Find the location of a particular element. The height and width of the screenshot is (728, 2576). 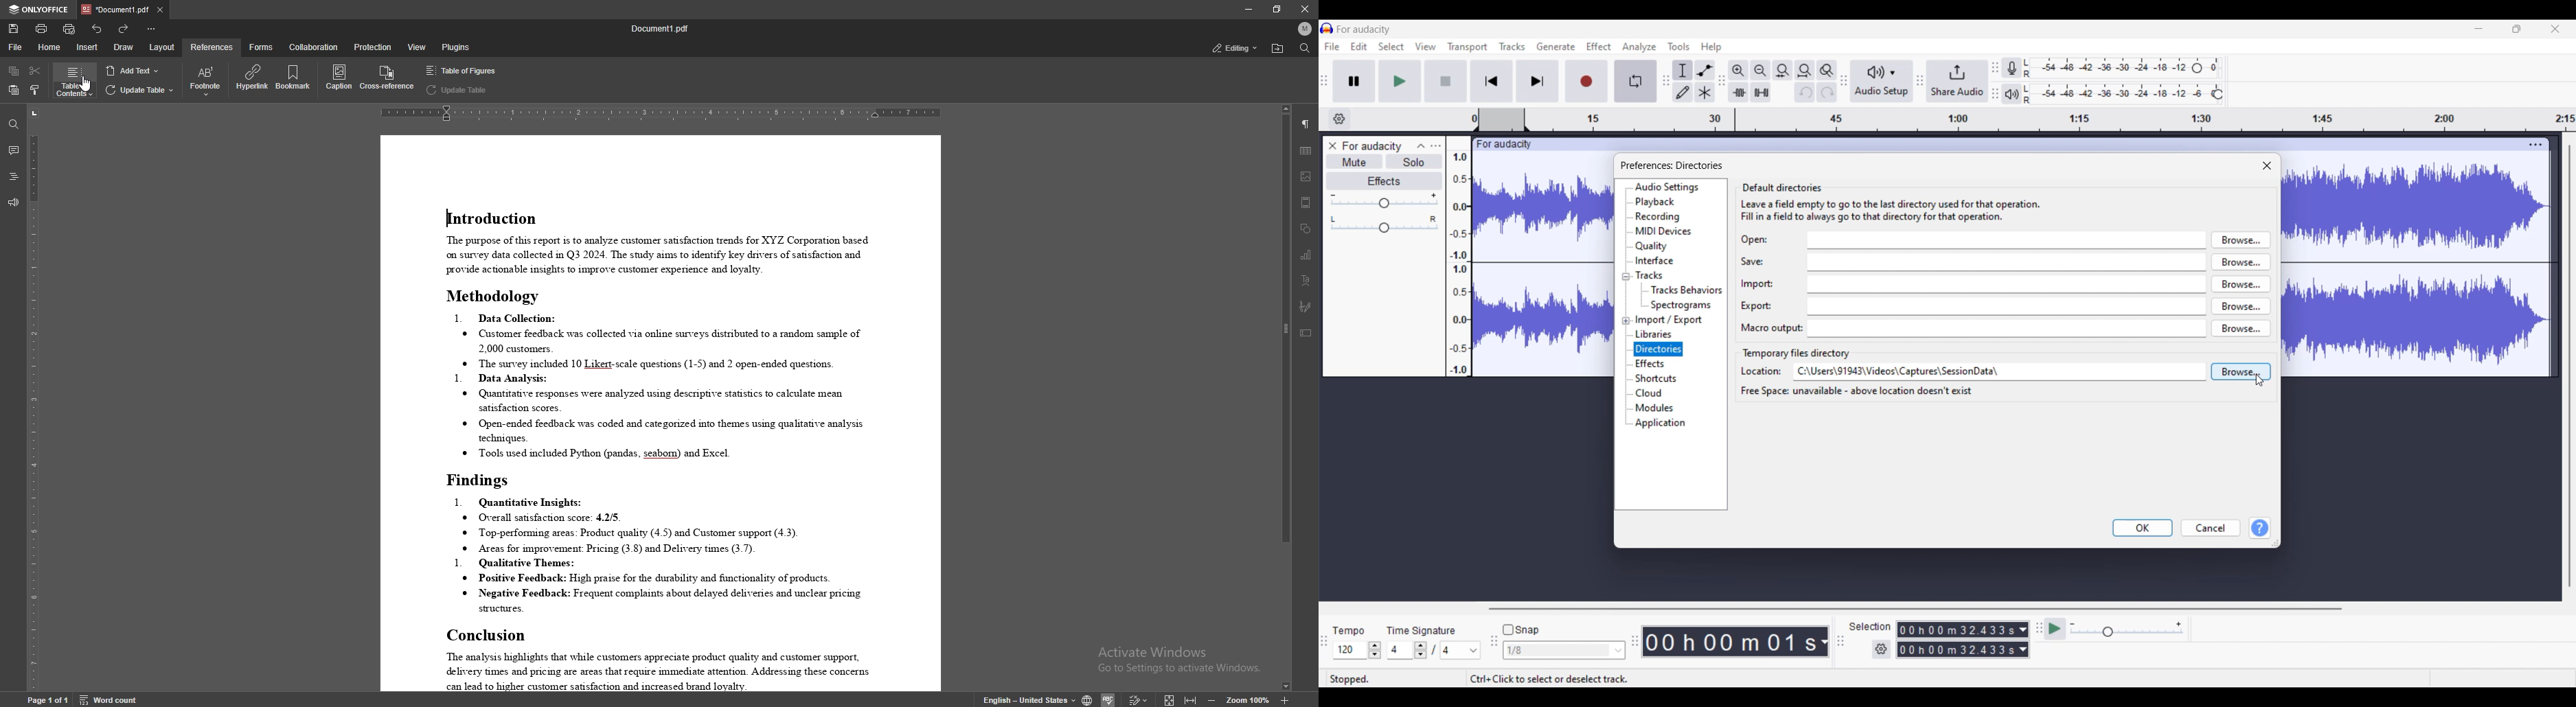

Software logo is located at coordinates (1327, 28).